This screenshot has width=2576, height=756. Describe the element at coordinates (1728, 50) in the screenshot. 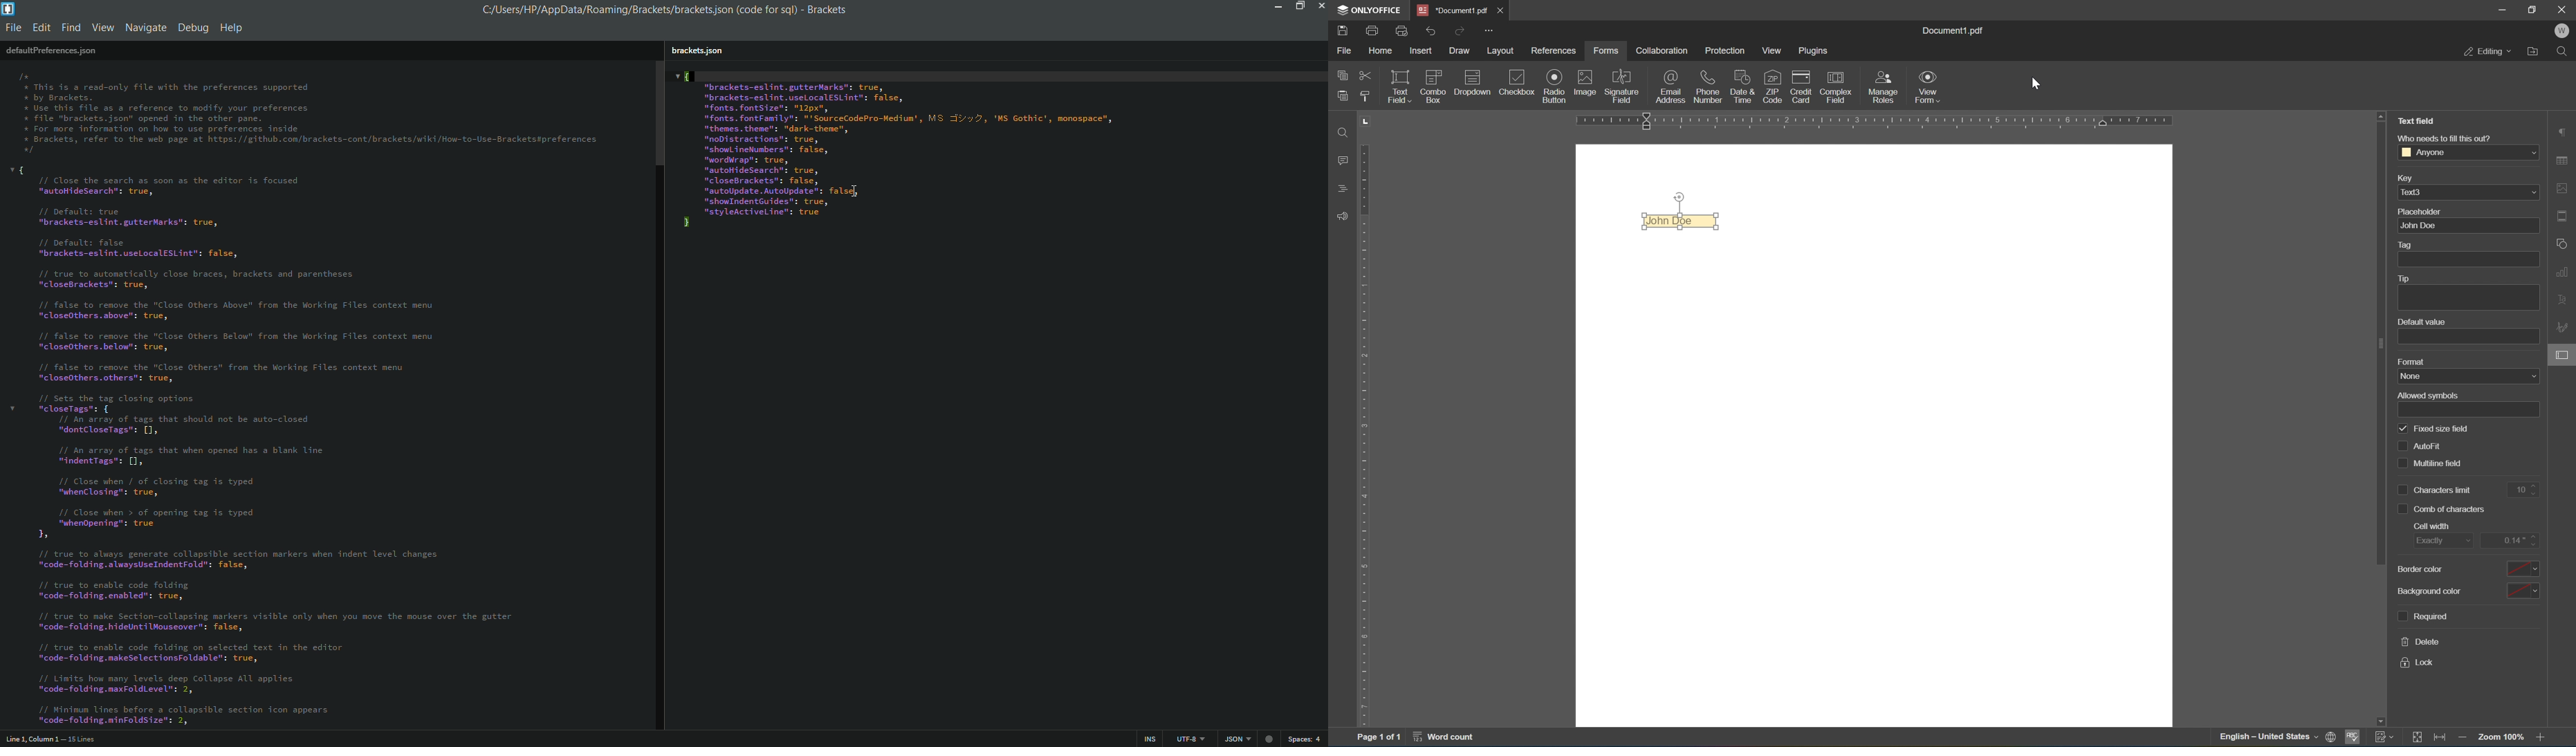

I see `protection` at that location.